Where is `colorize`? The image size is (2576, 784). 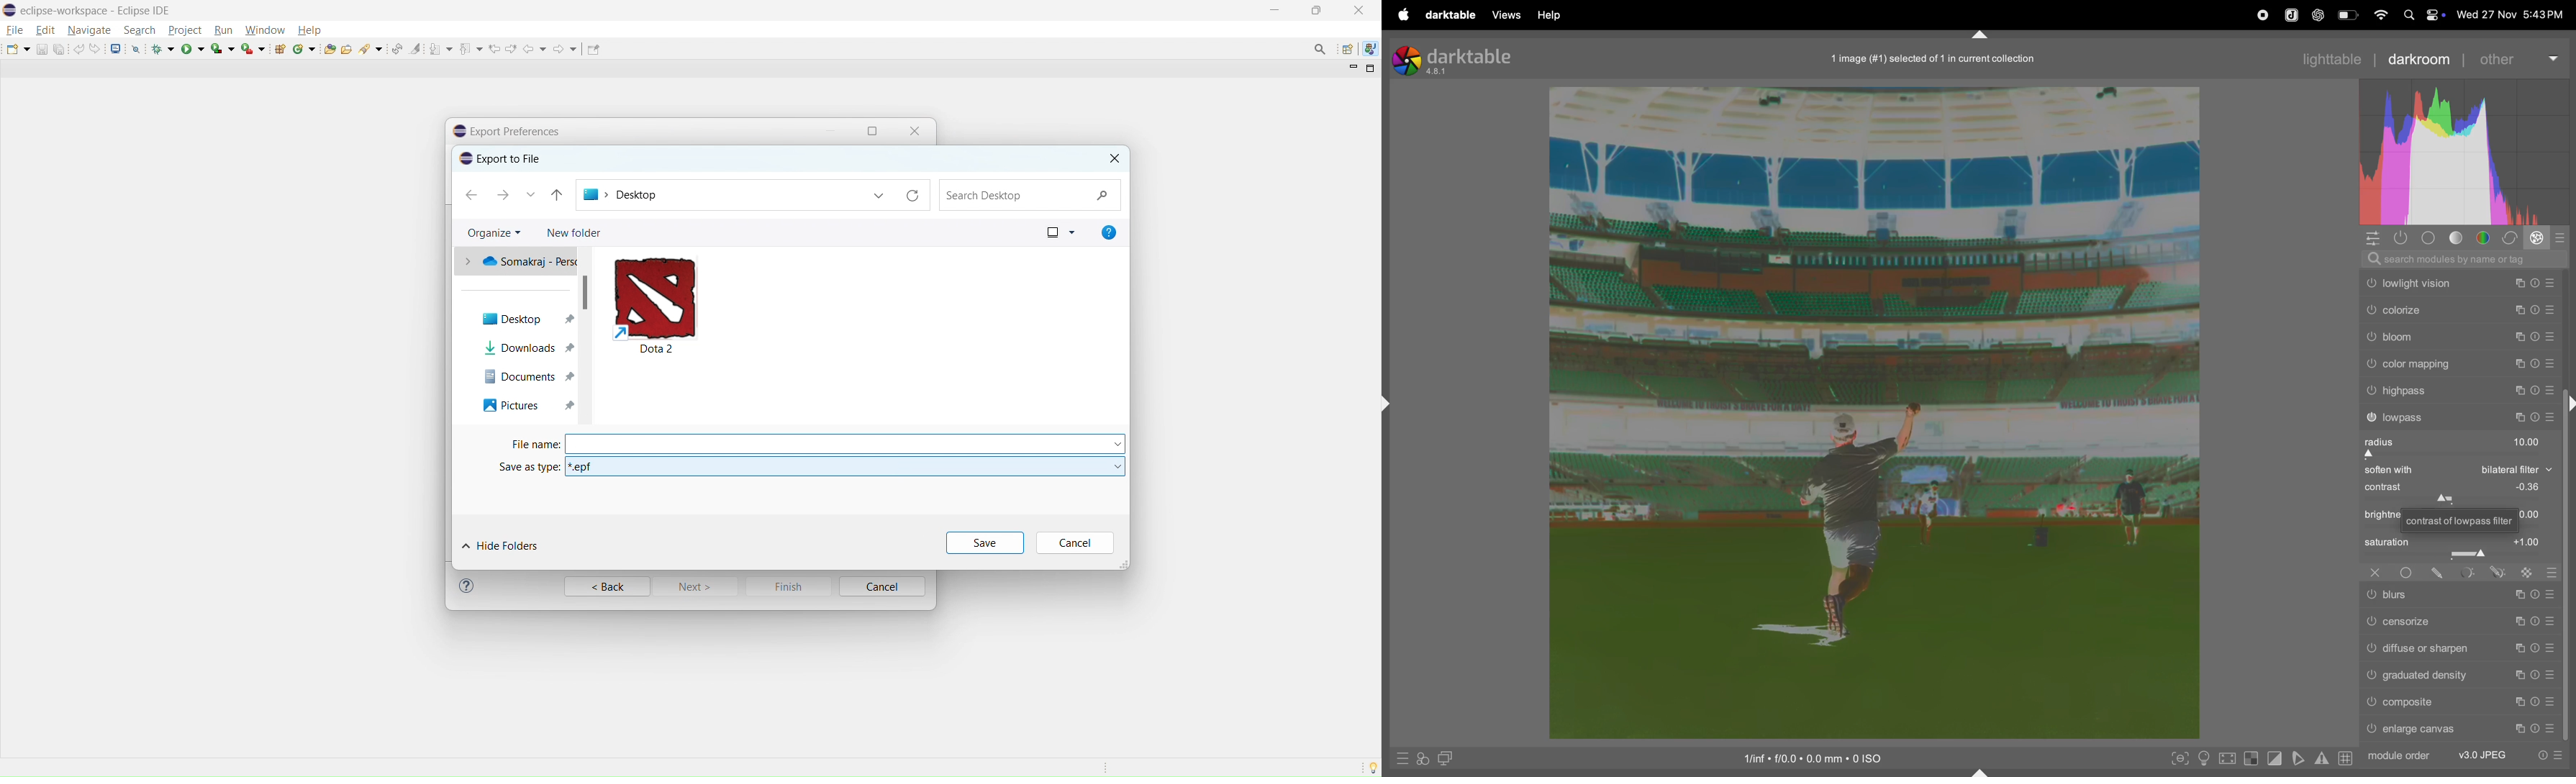
colorize is located at coordinates (2459, 312).